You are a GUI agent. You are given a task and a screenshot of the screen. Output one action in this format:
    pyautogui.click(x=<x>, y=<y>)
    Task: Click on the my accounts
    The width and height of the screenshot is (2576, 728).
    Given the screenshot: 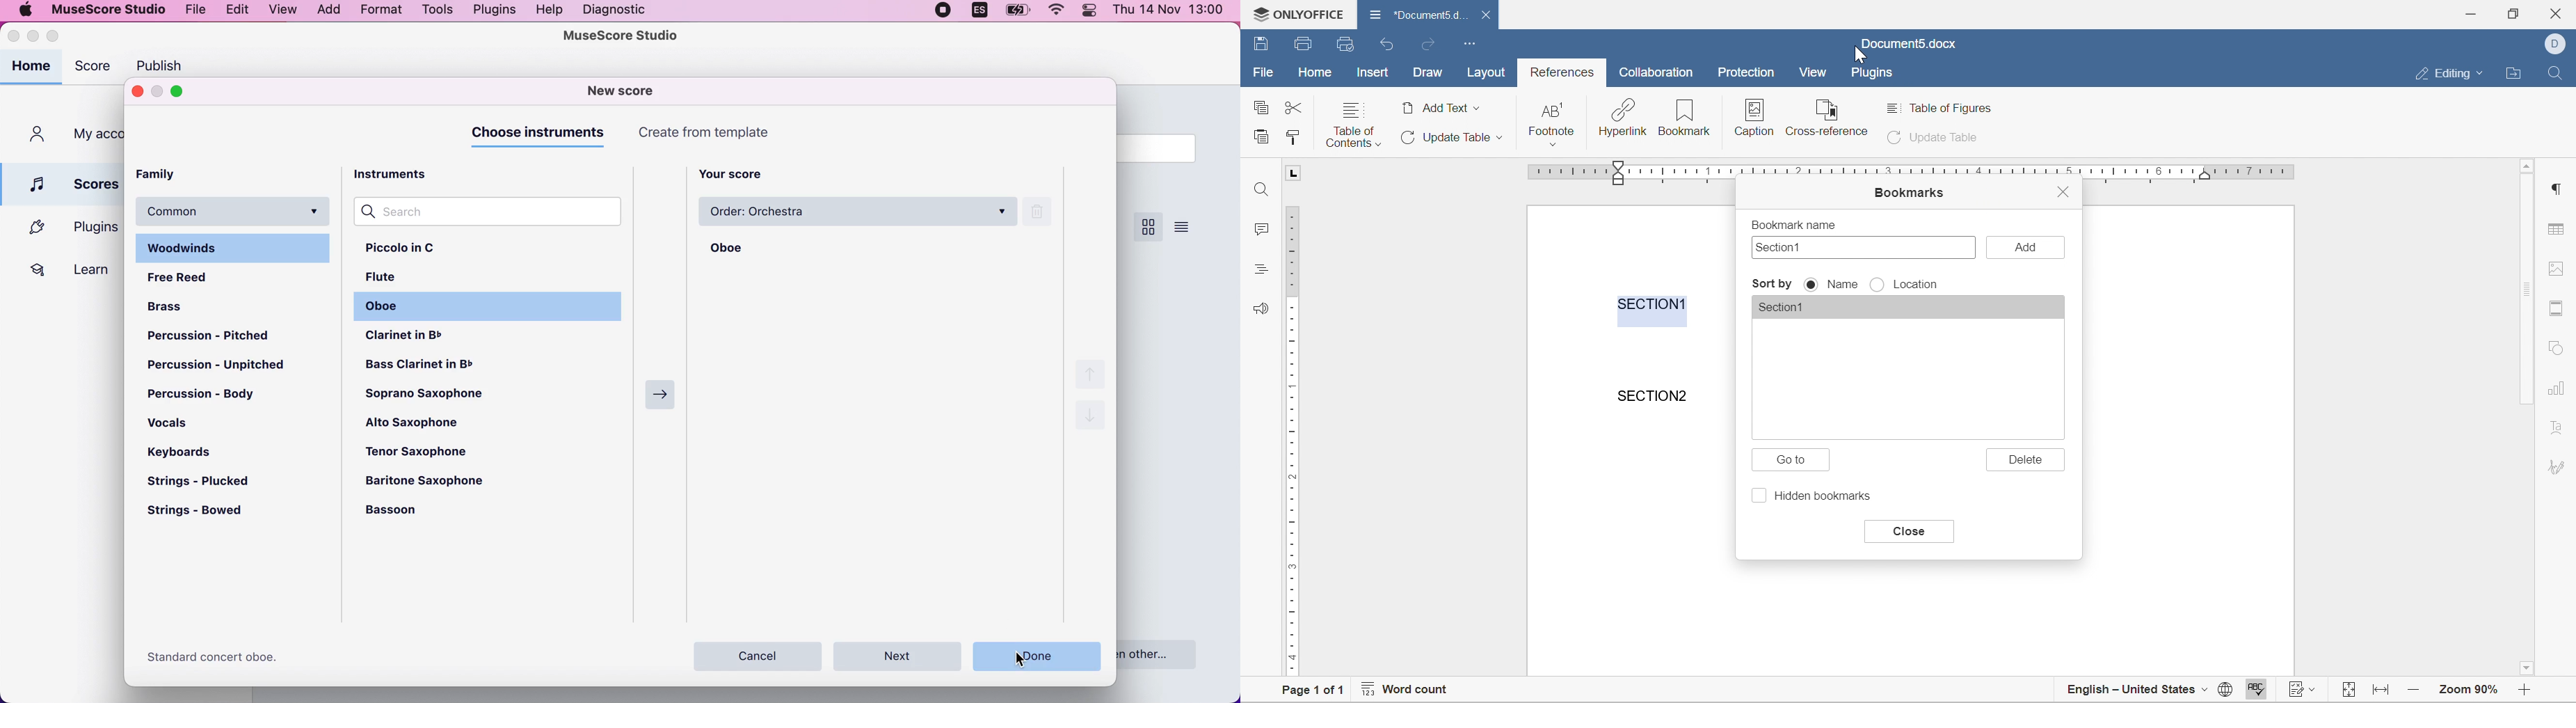 What is the action you would take?
    pyautogui.click(x=71, y=136)
    